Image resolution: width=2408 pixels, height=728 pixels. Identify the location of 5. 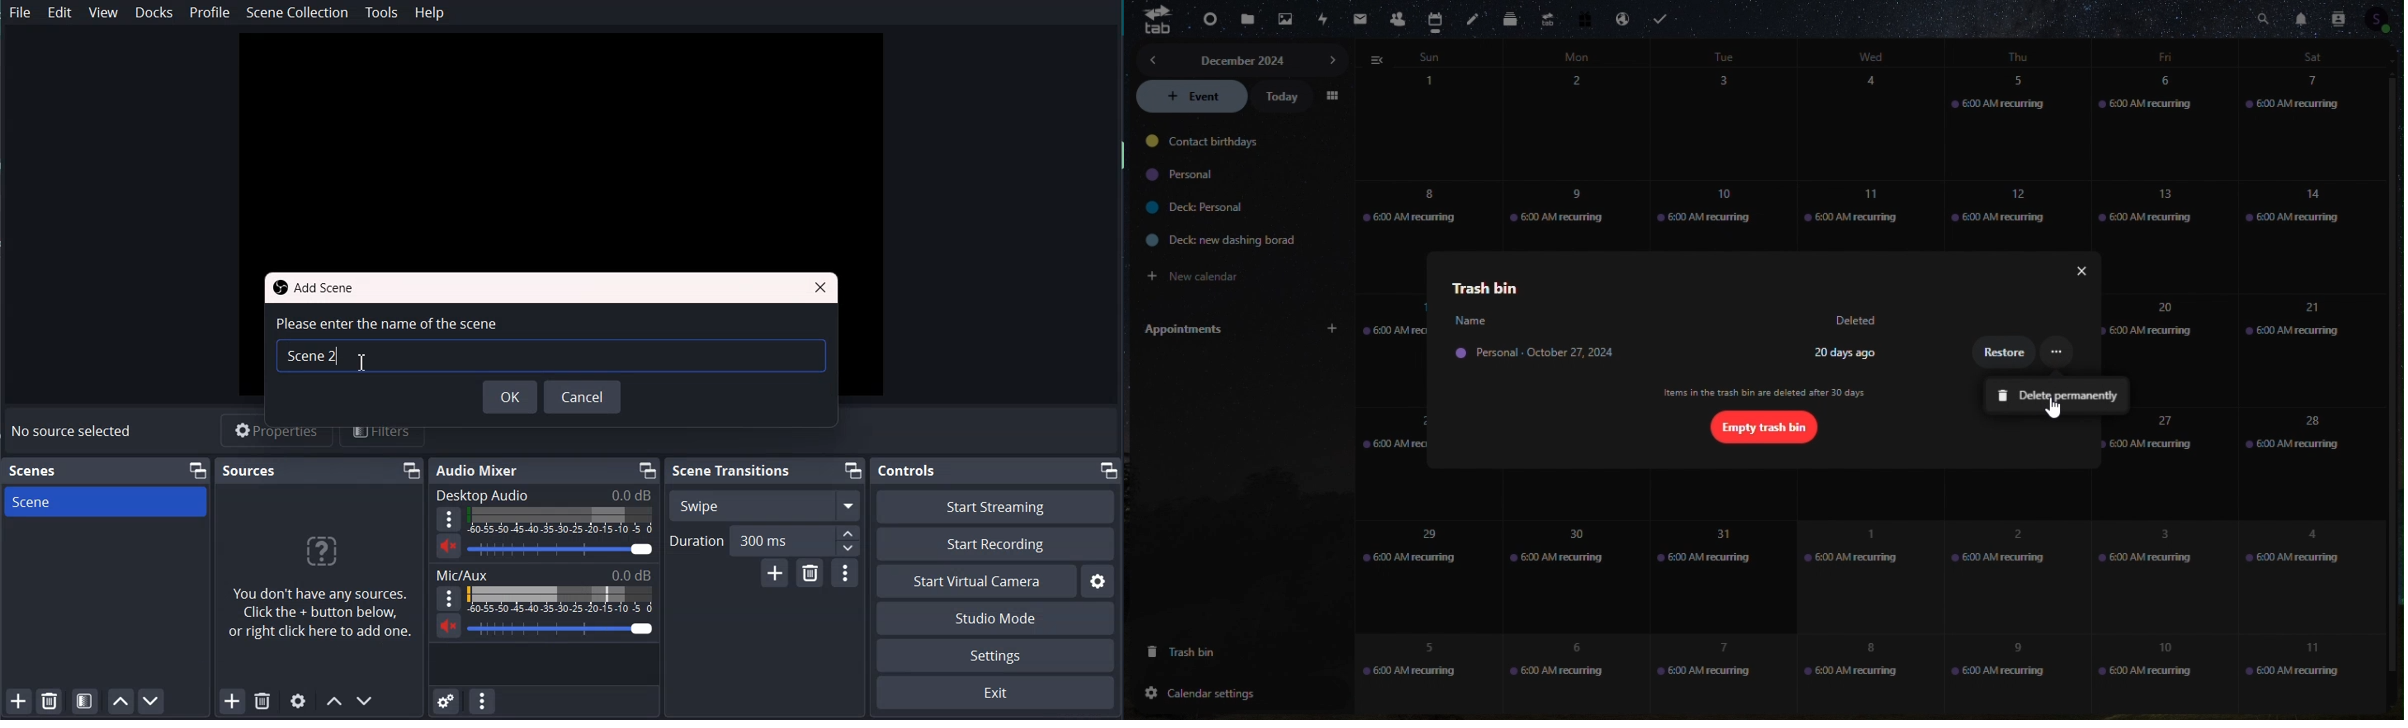
(2019, 122).